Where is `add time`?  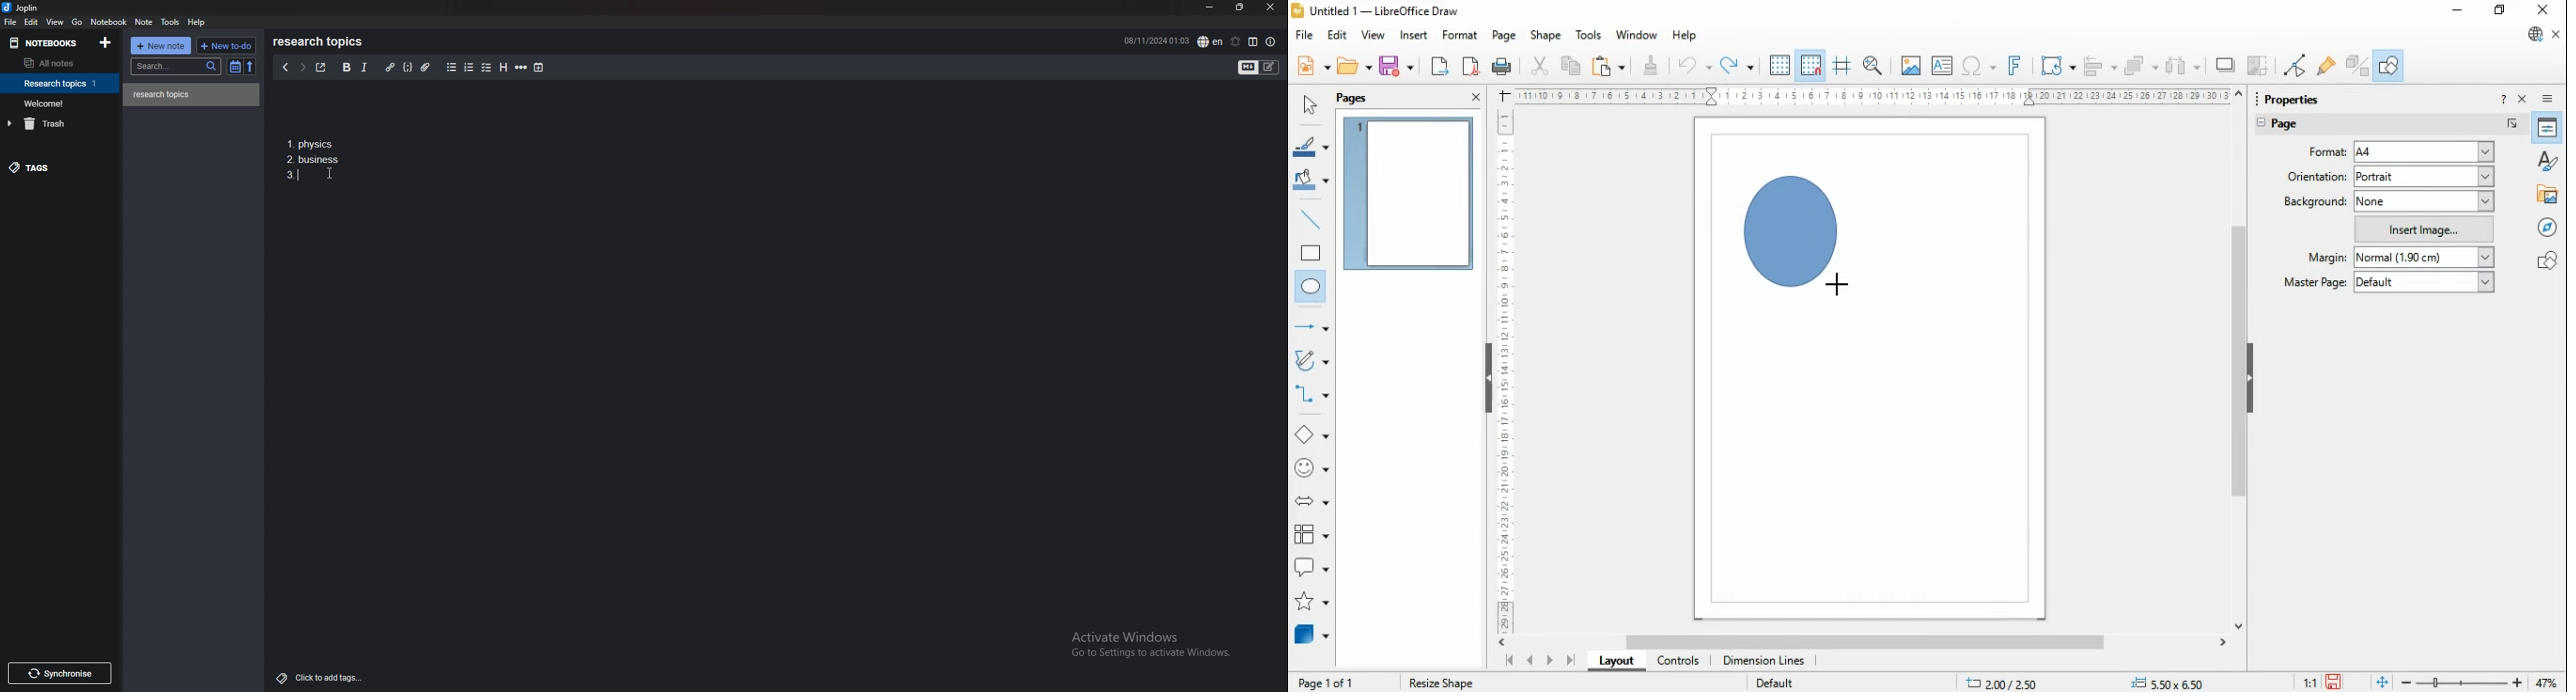 add time is located at coordinates (539, 67).